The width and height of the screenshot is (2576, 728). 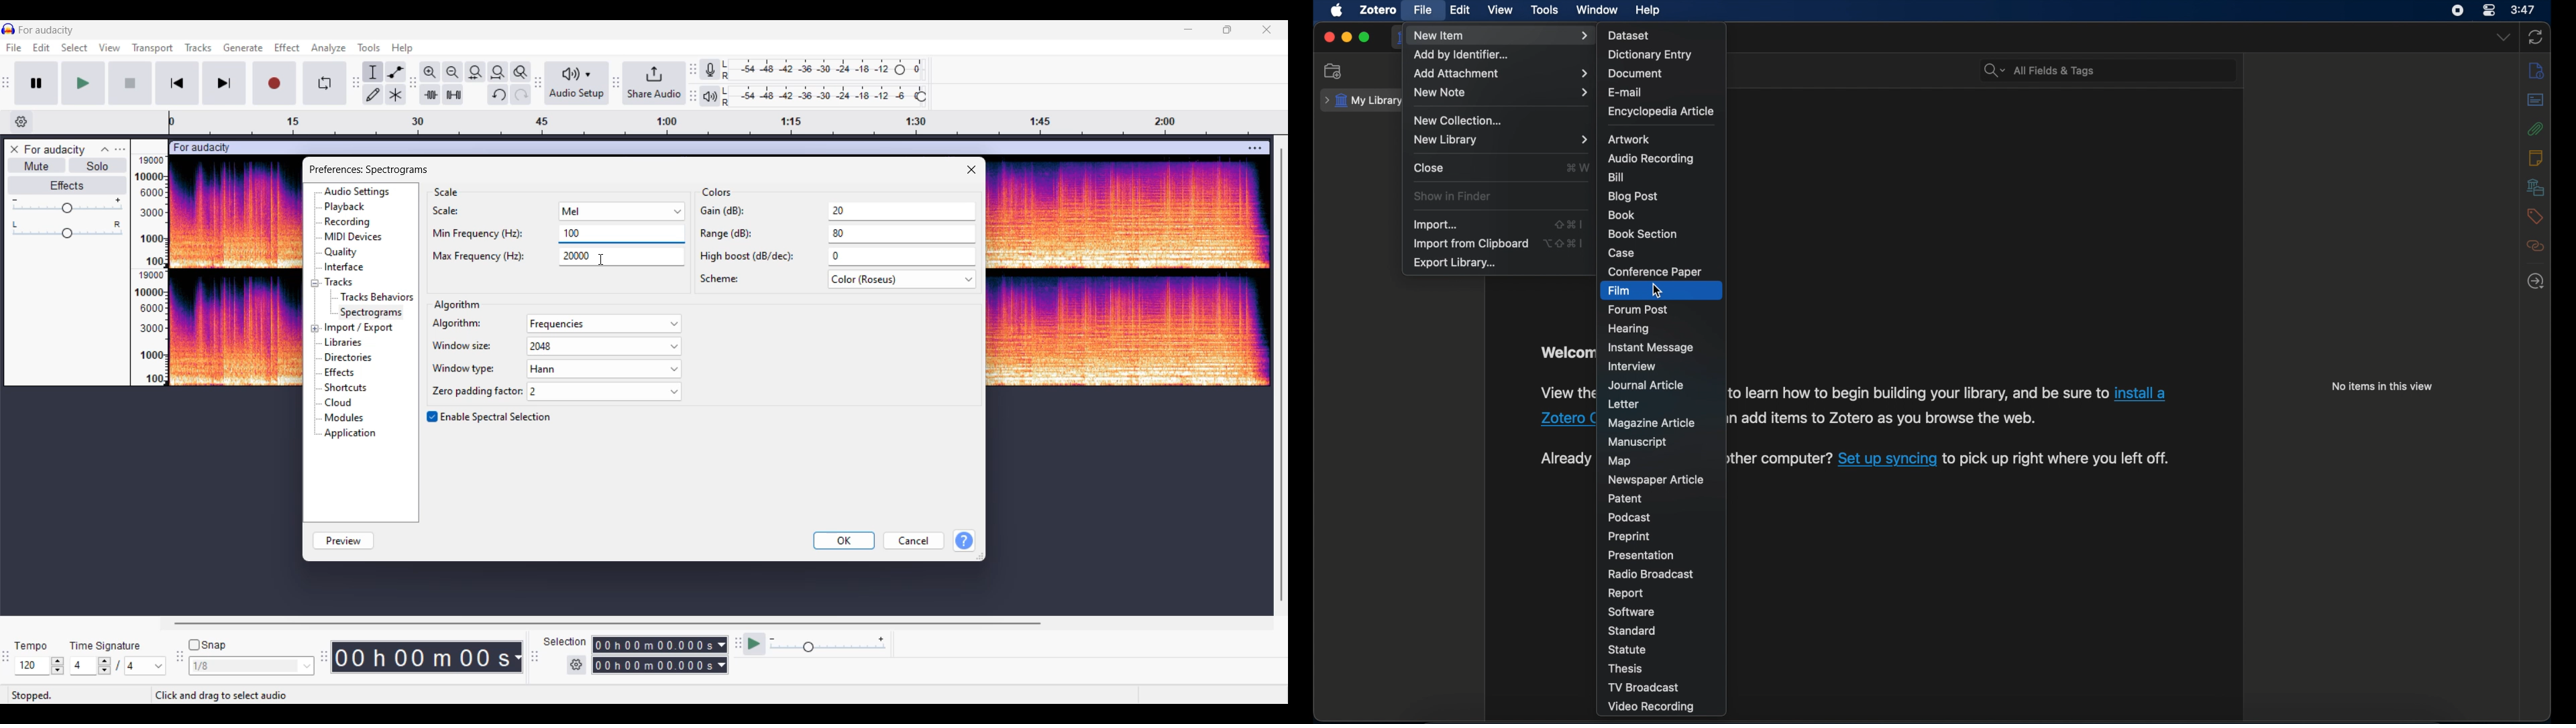 I want to click on export library, so click(x=1456, y=263).